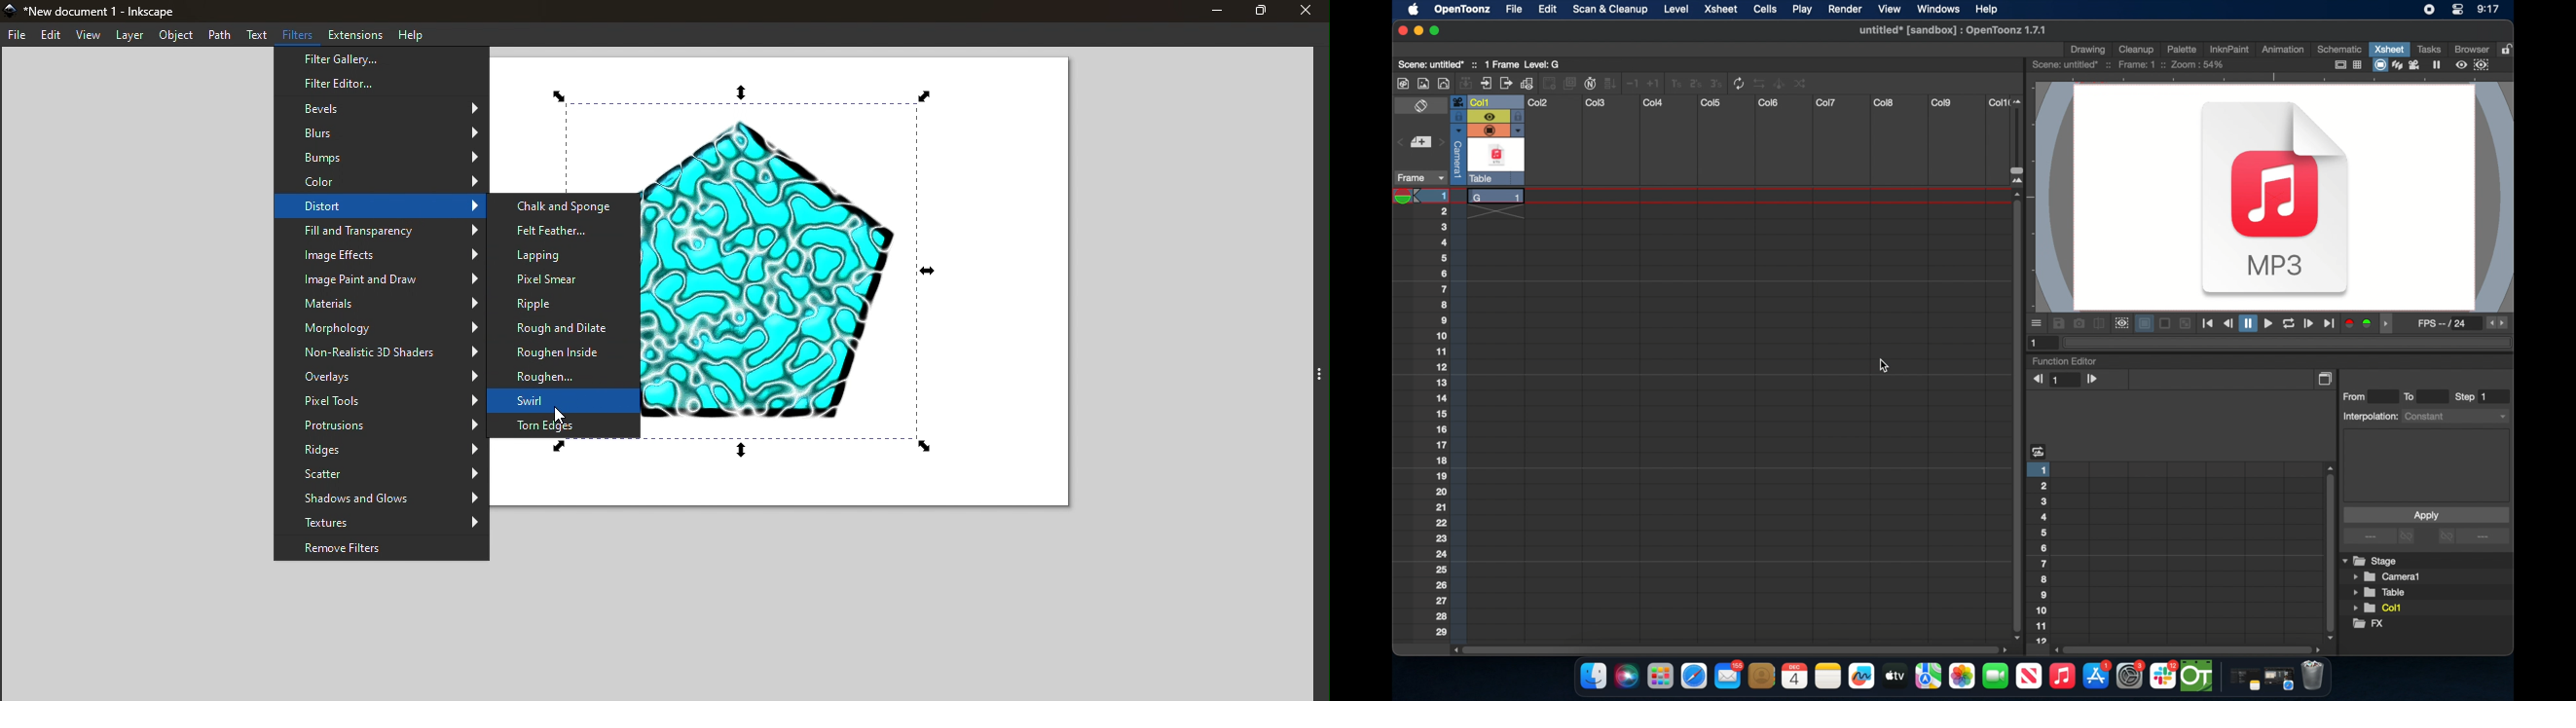 Image resolution: width=2576 pixels, height=728 pixels. Describe the element at coordinates (566, 351) in the screenshot. I see `Roughen Inside` at that location.